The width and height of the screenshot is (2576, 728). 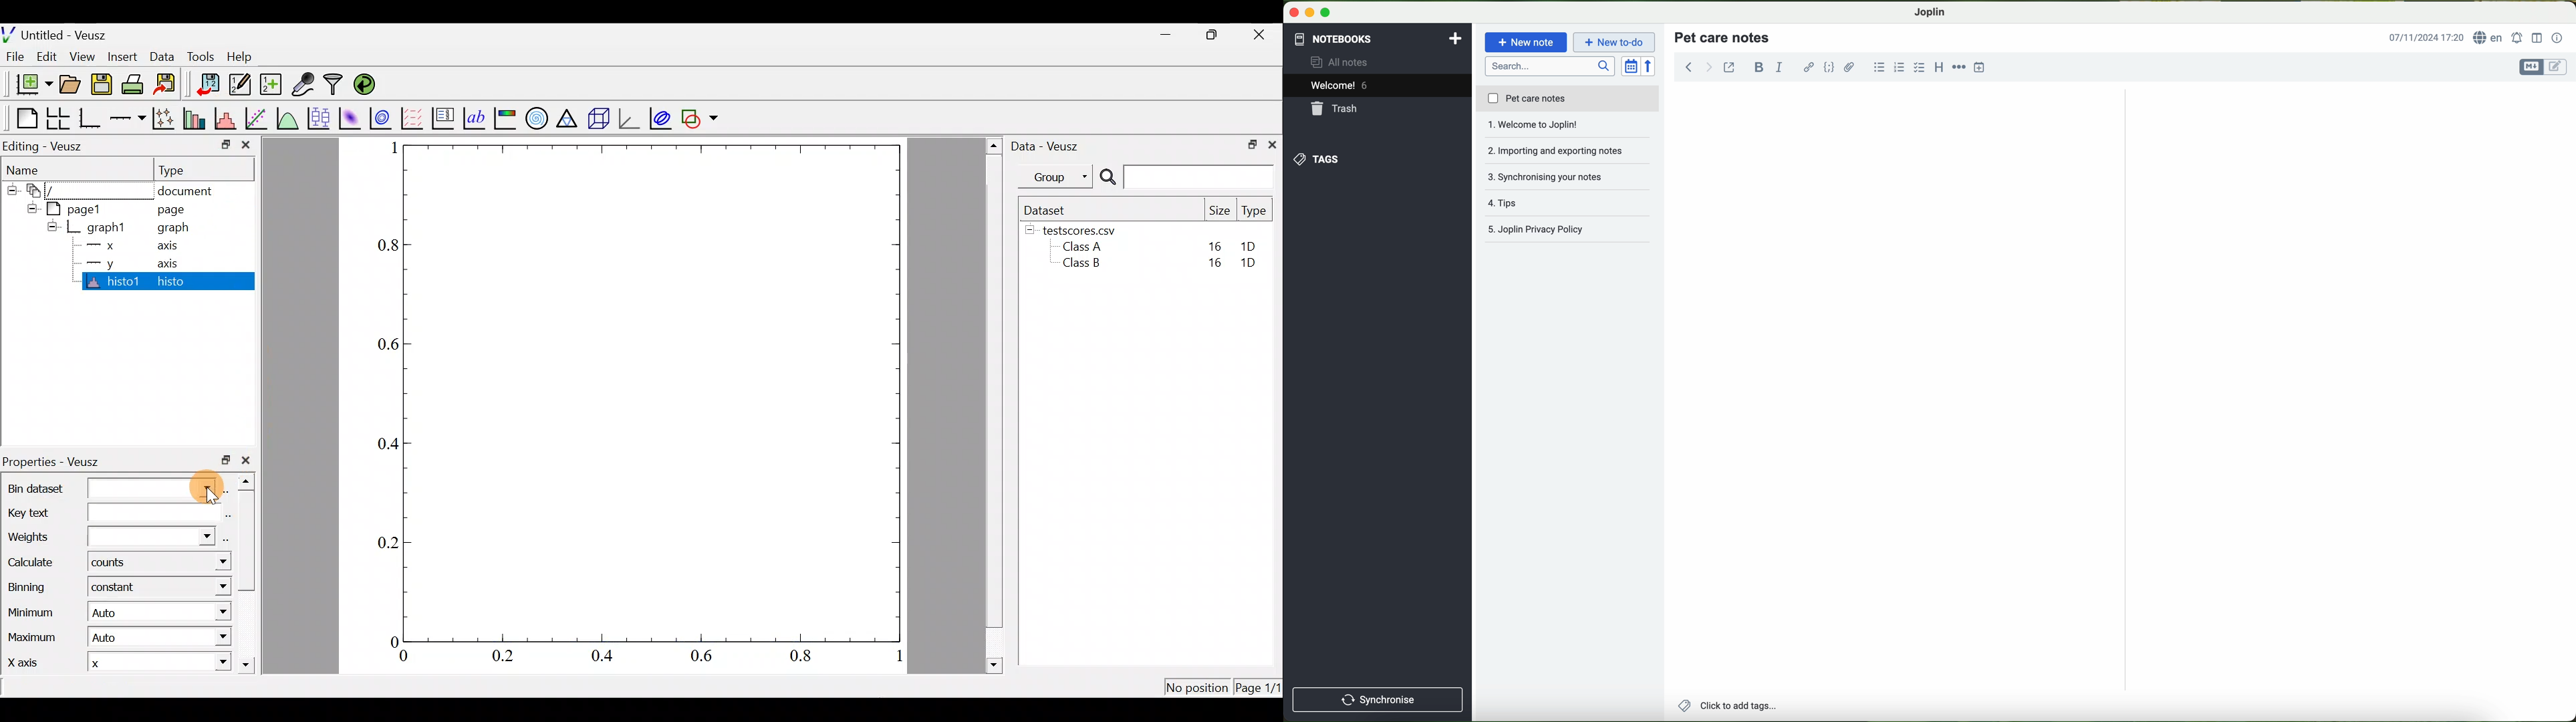 I want to click on toggle sort order field, so click(x=1632, y=67).